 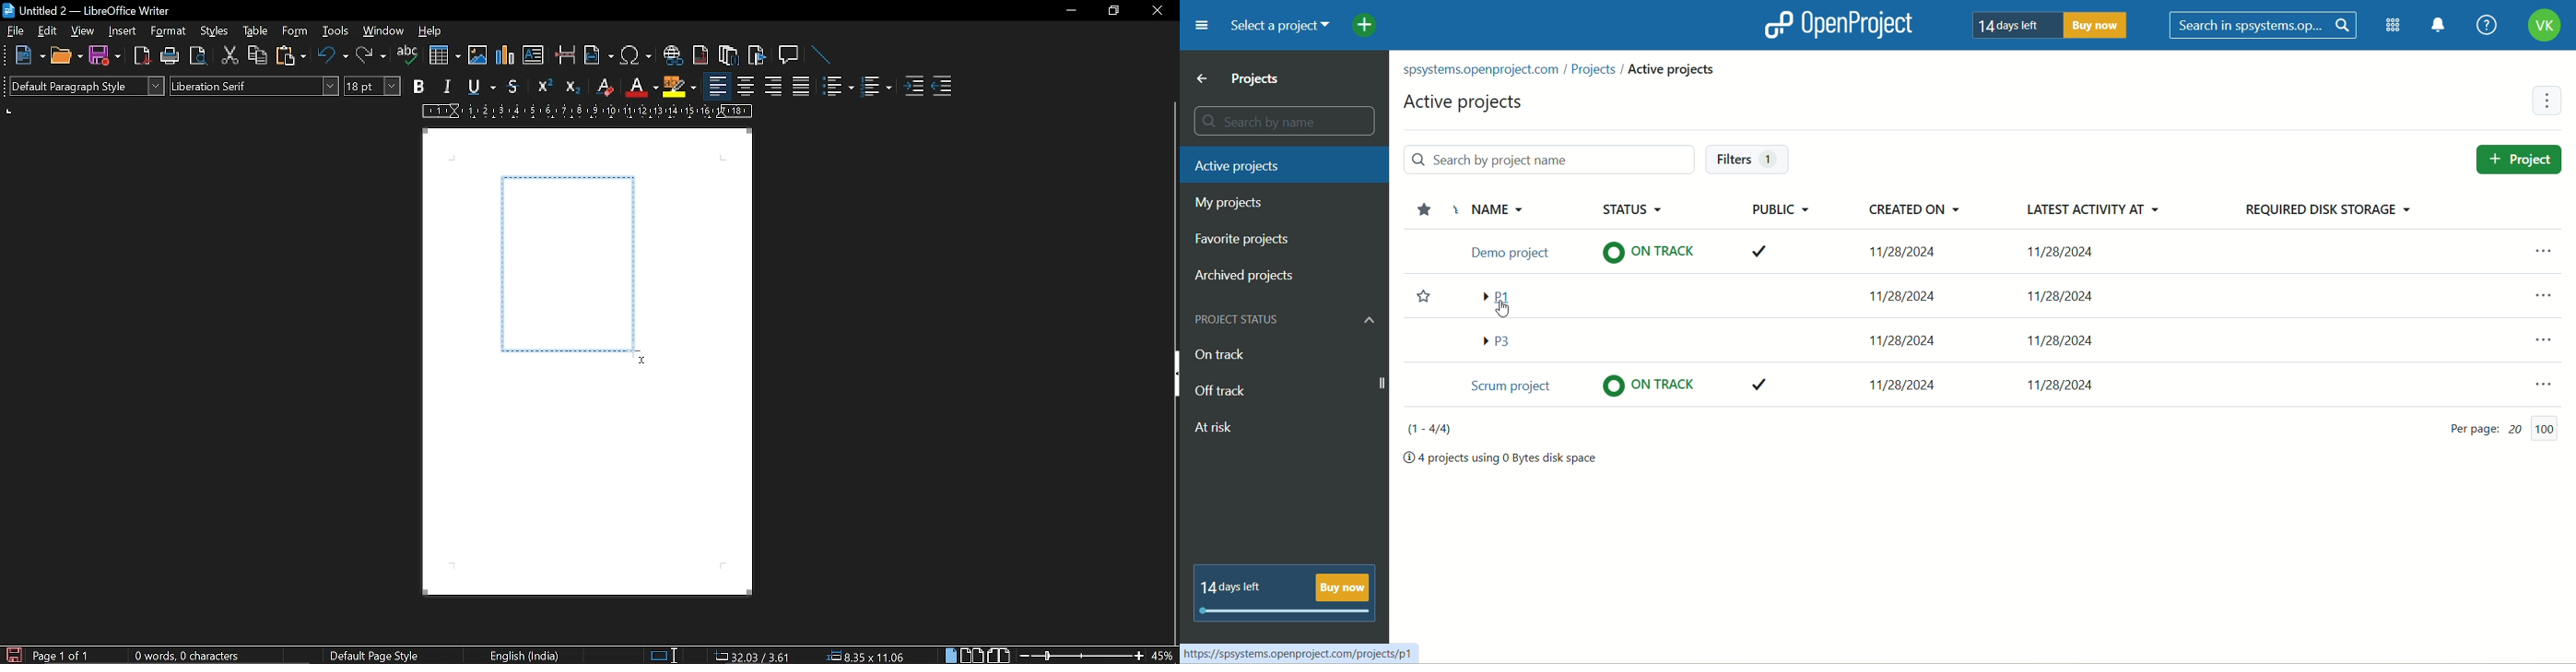 What do you see at coordinates (876, 88) in the screenshot?
I see `toggle ordered list` at bounding box center [876, 88].